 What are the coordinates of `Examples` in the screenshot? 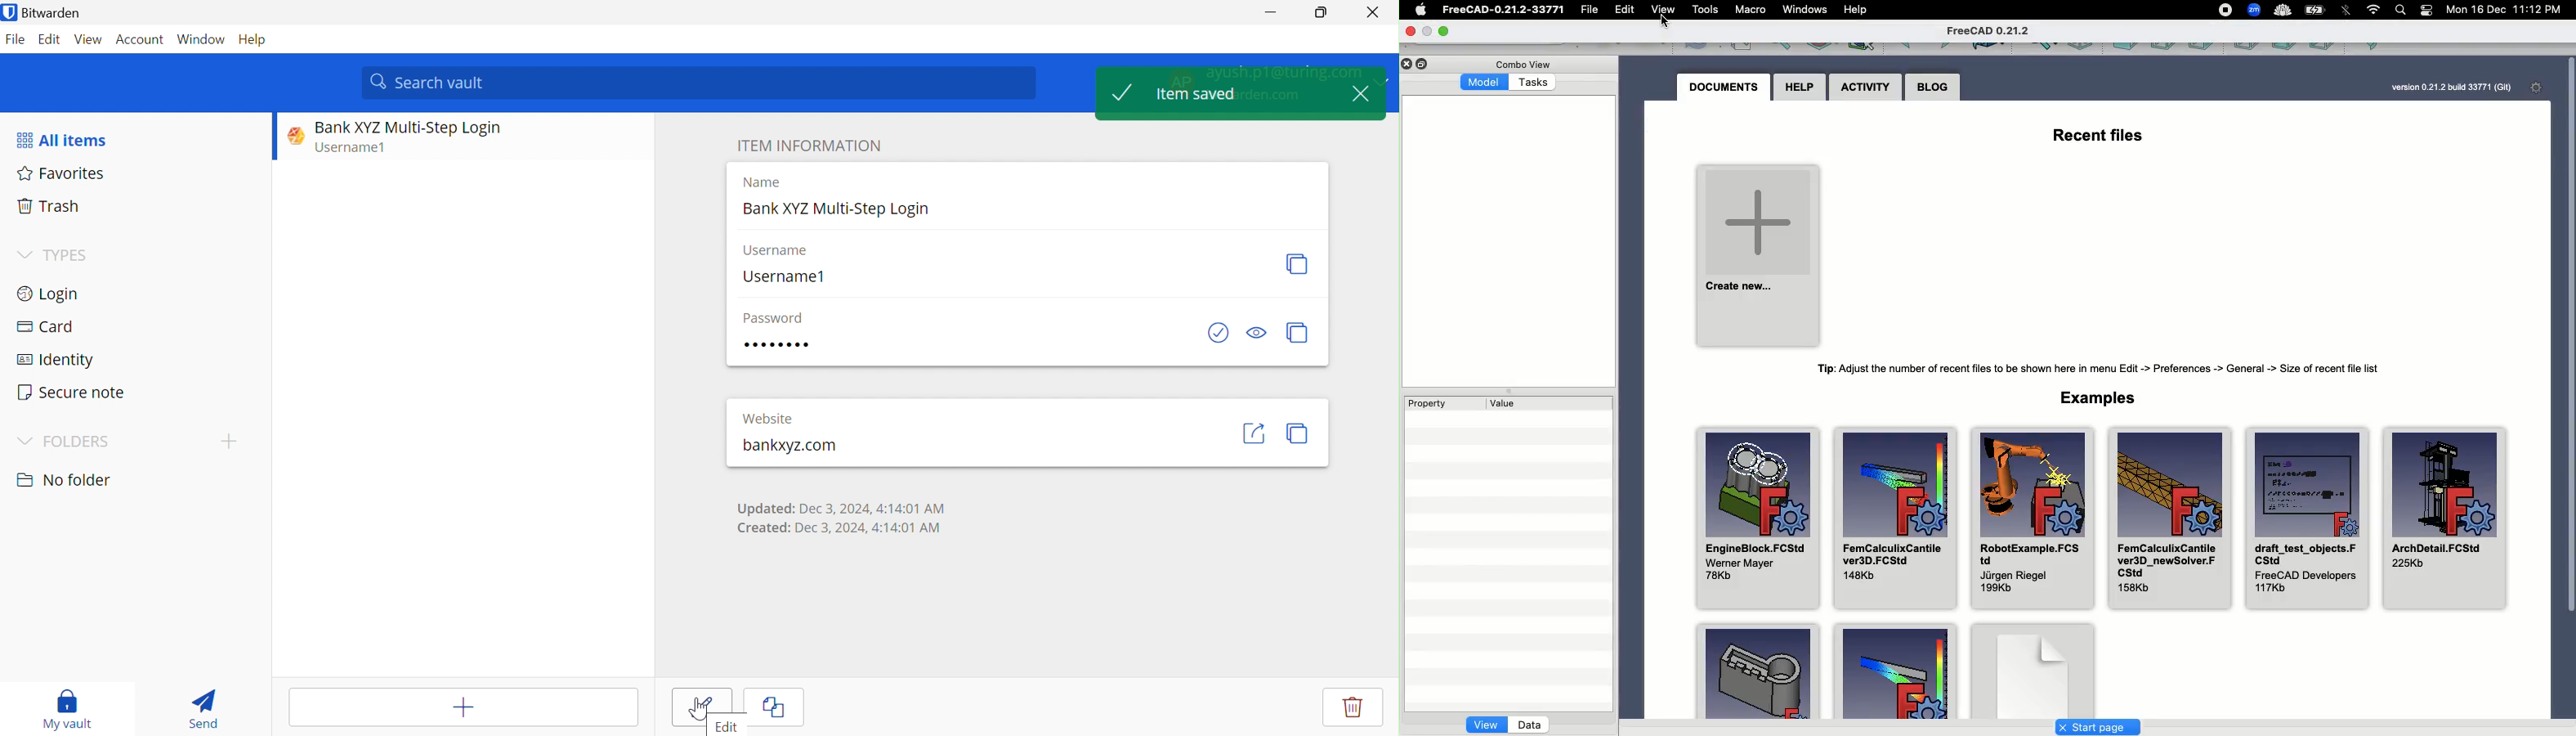 It's located at (2100, 398).